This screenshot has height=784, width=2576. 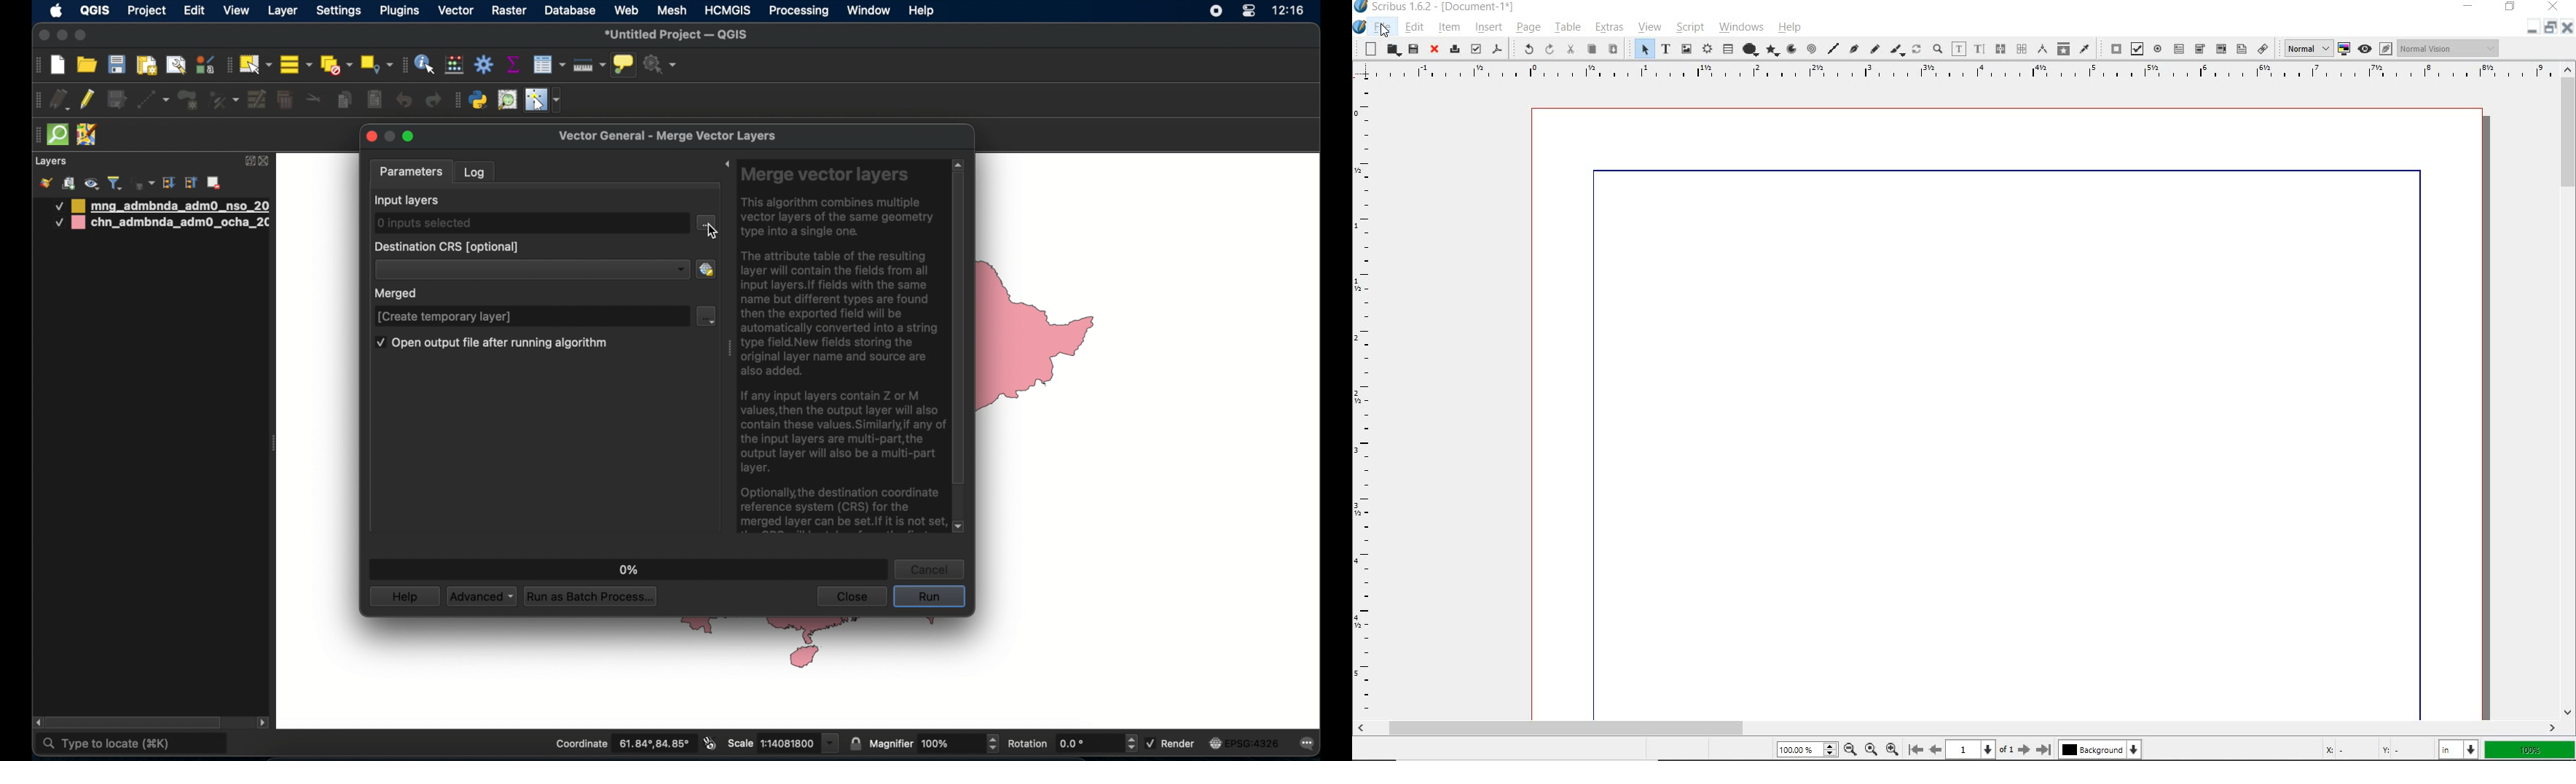 What do you see at coordinates (1310, 745) in the screenshot?
I see `messages` at bounding box center [1310, 745].